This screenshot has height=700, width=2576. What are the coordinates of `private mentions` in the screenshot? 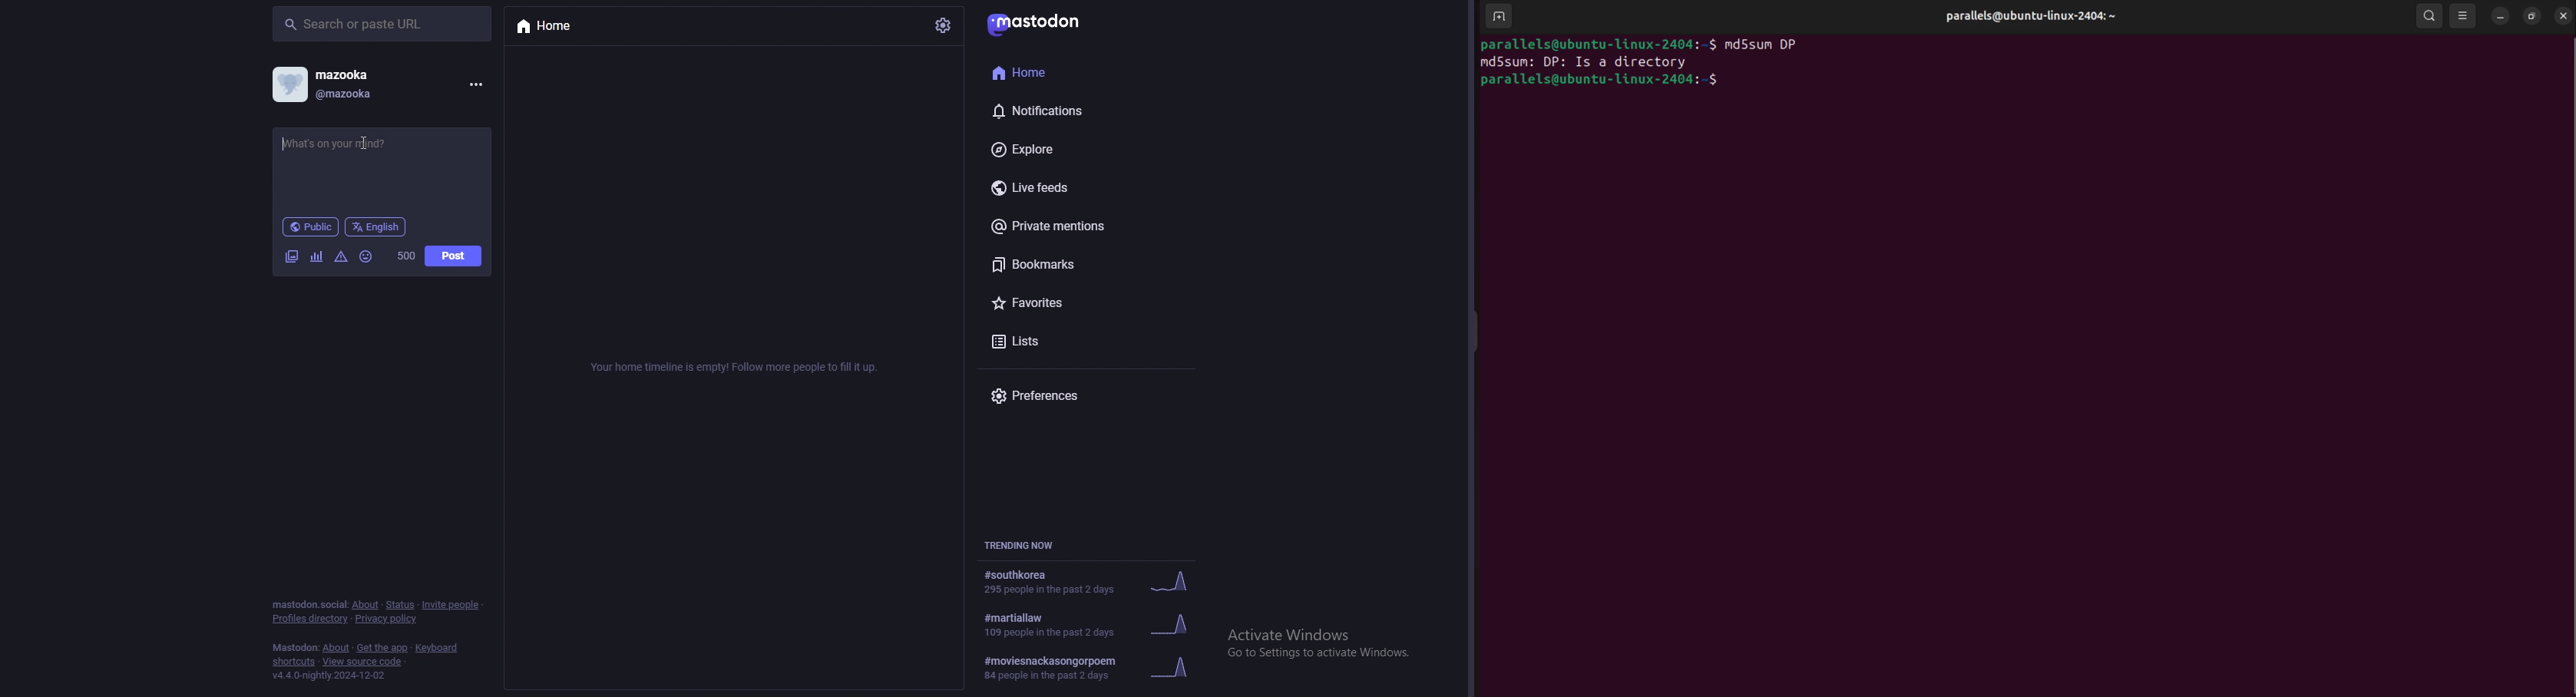 It's located at (1073, 226).